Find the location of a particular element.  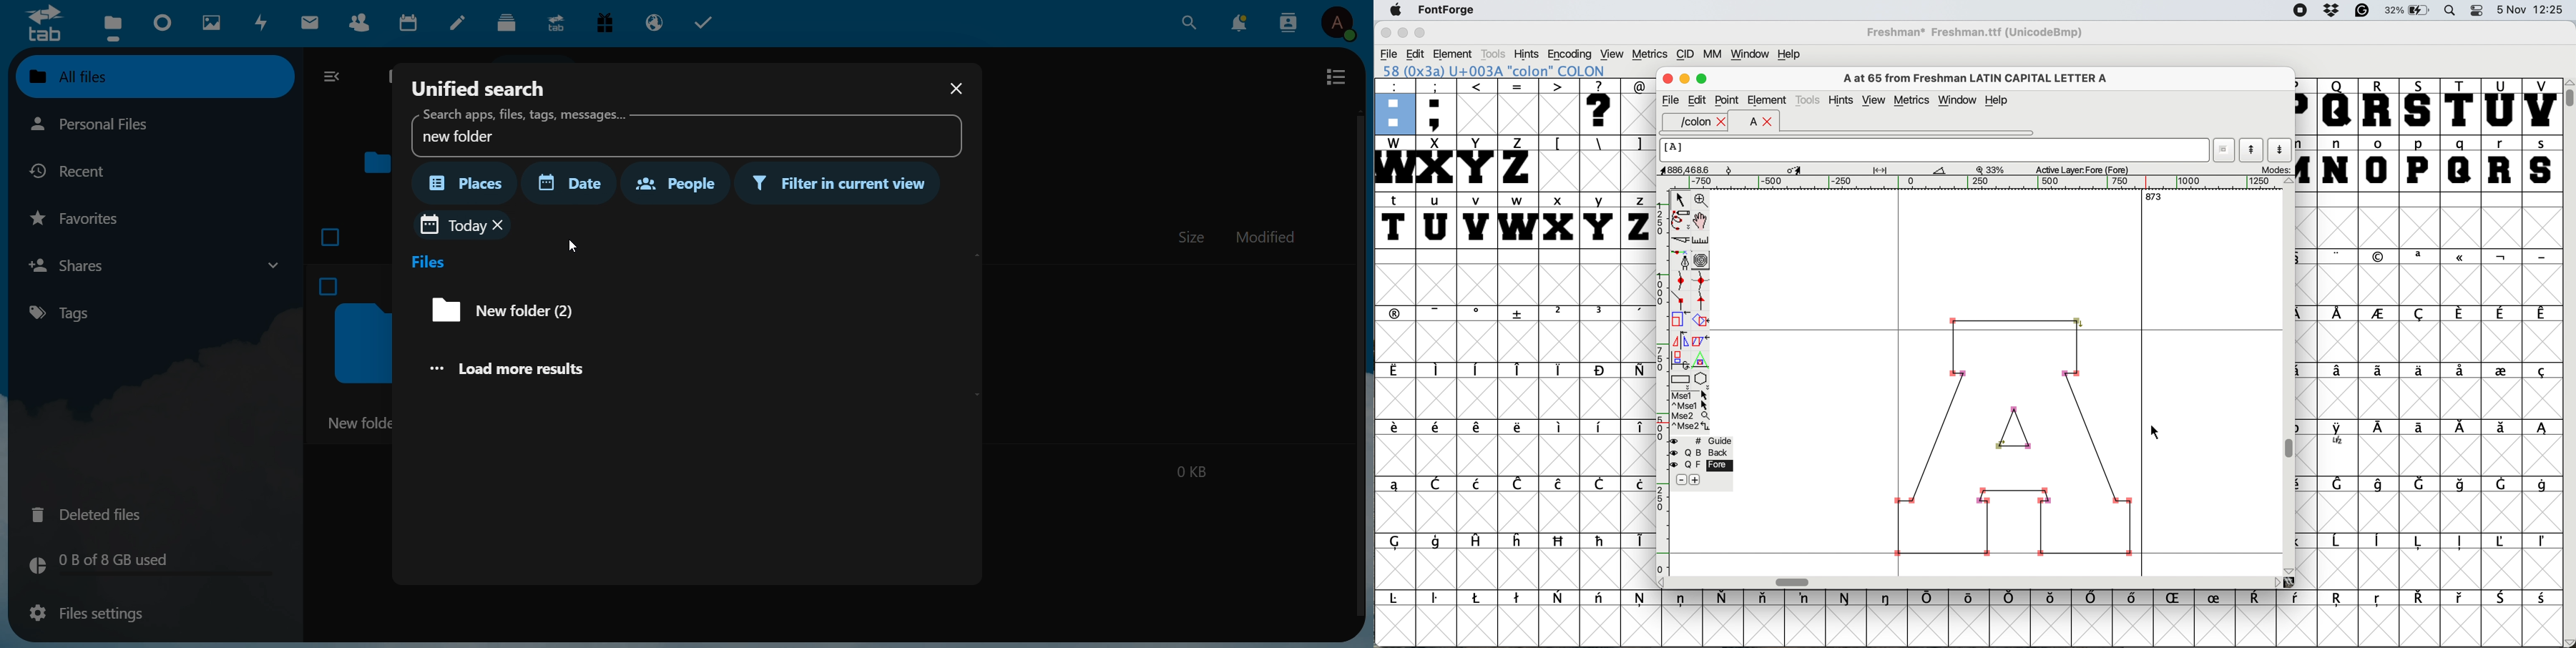

back is located at coordinates (1699, 451).